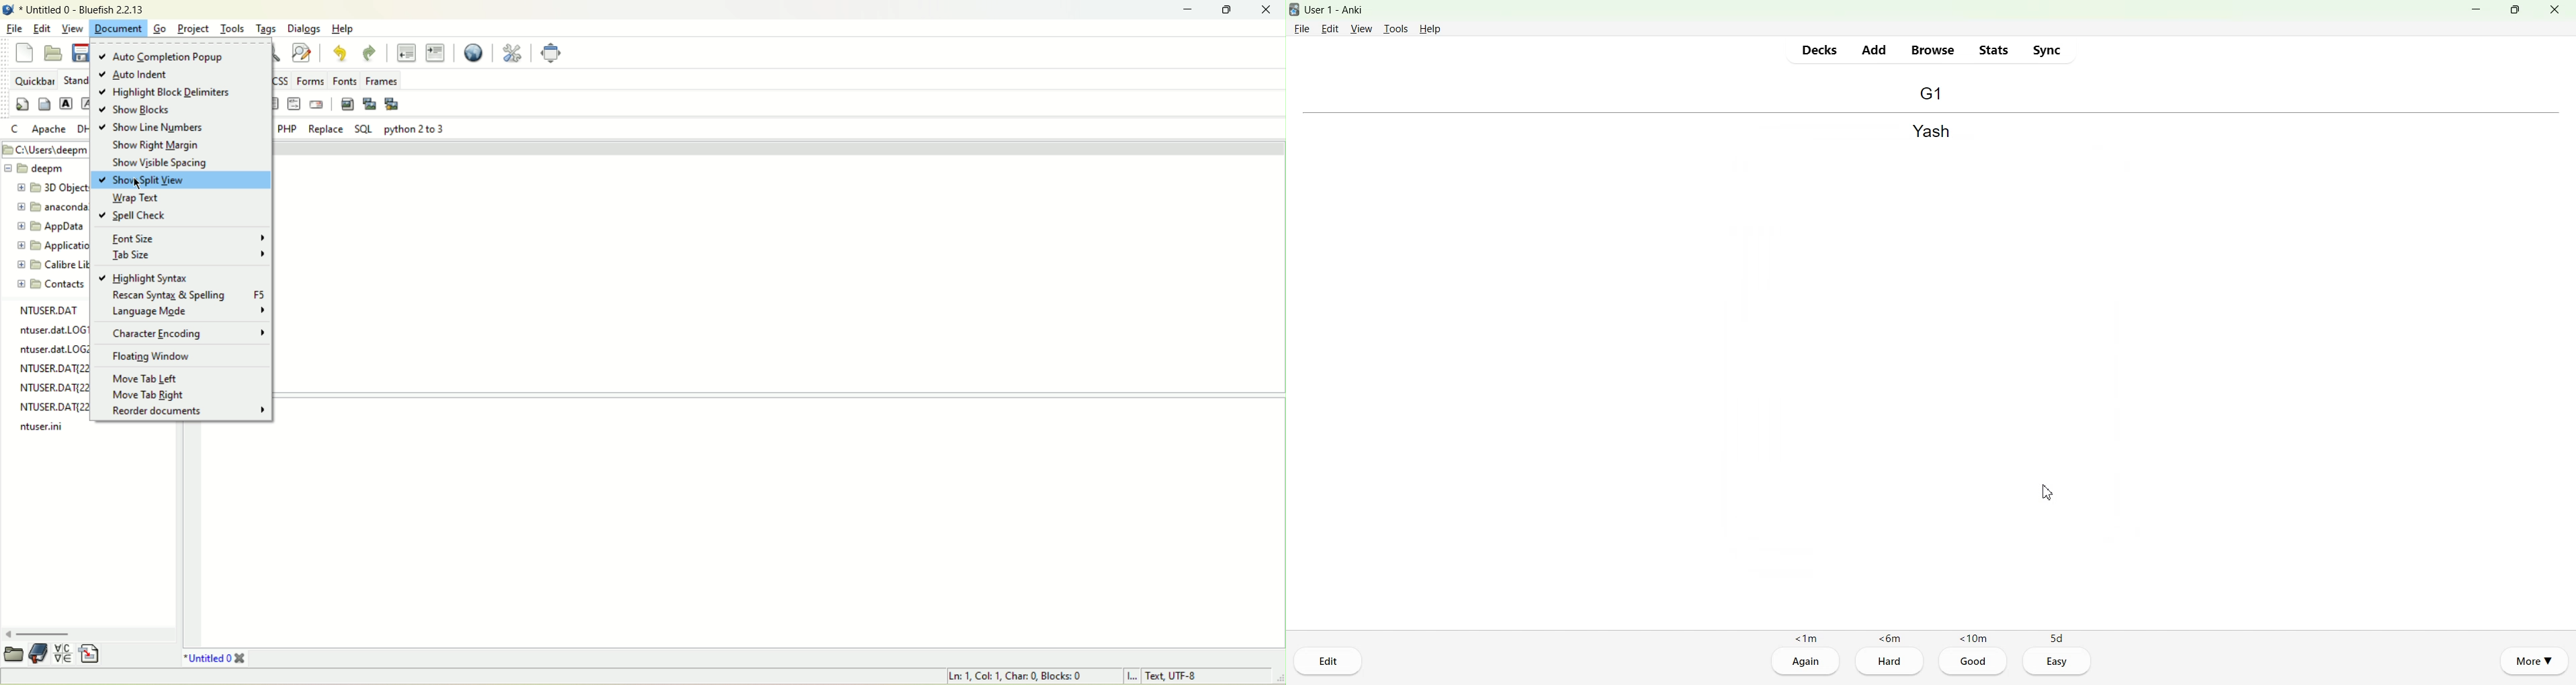 This screenshot has height=700, width=2576. I want to click on Hard, so click(1889, 663).